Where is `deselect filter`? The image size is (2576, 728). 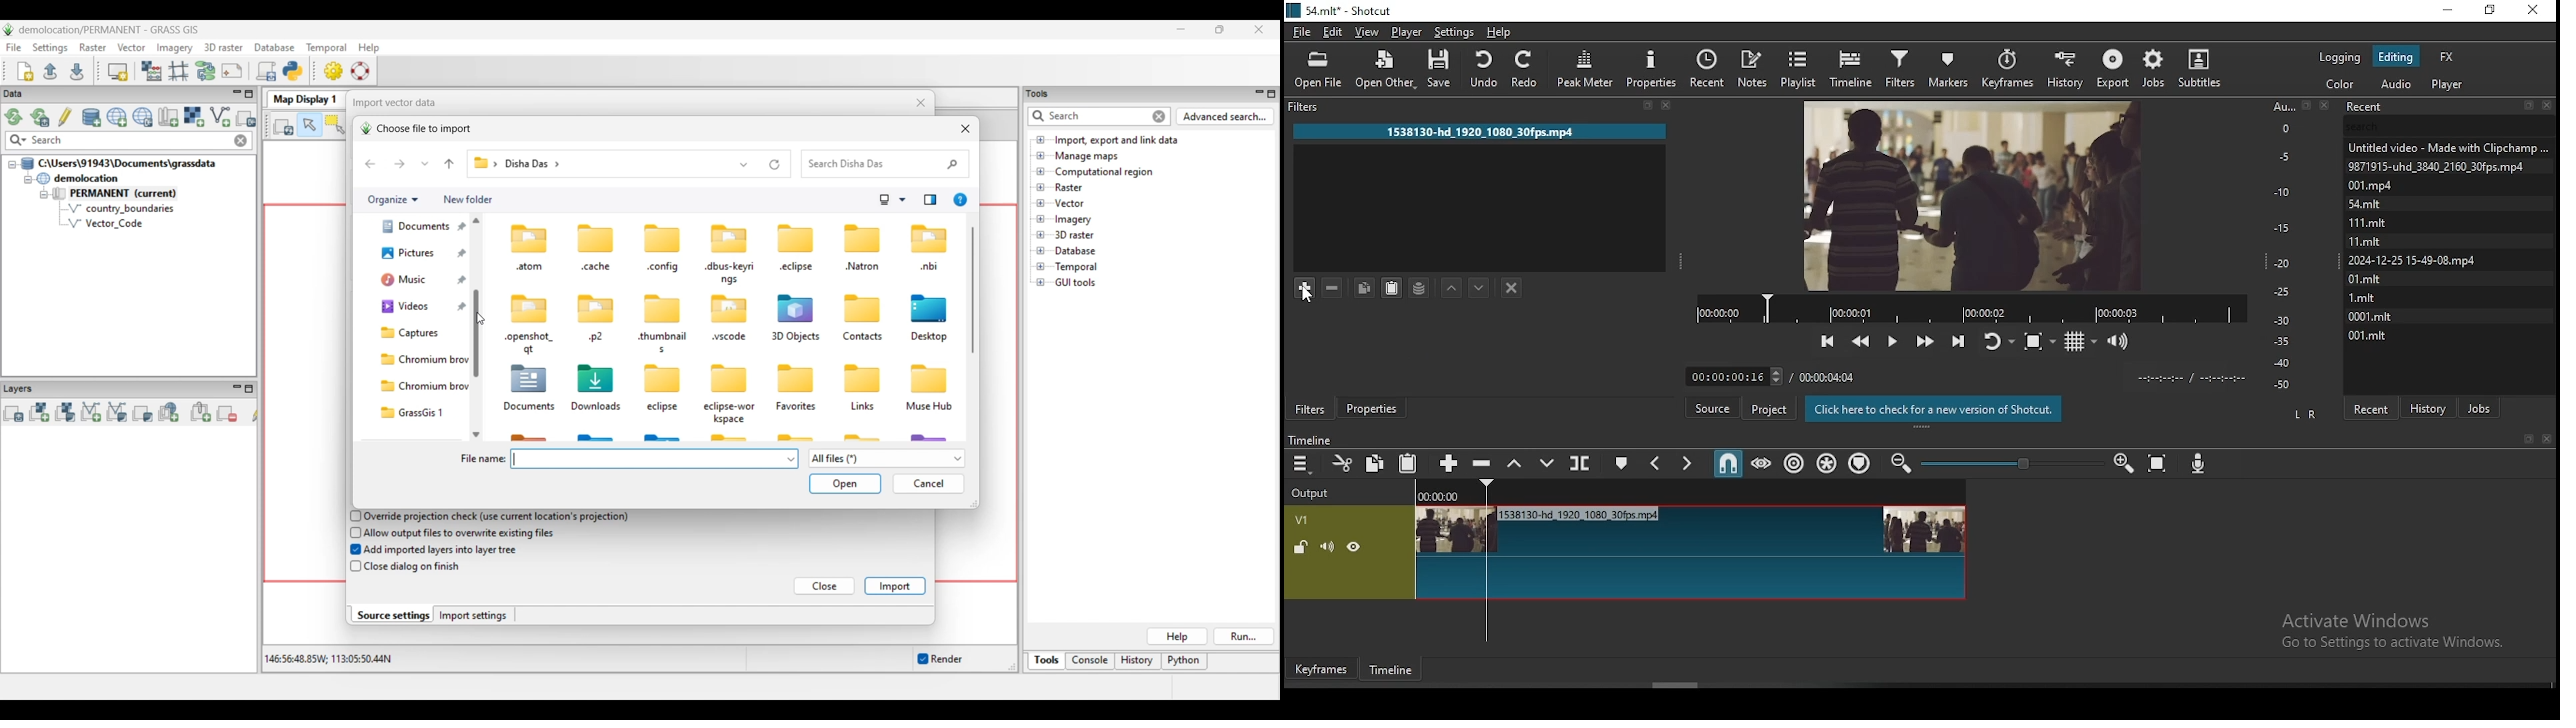
deselect filter is located at coordinates (1512, 288).